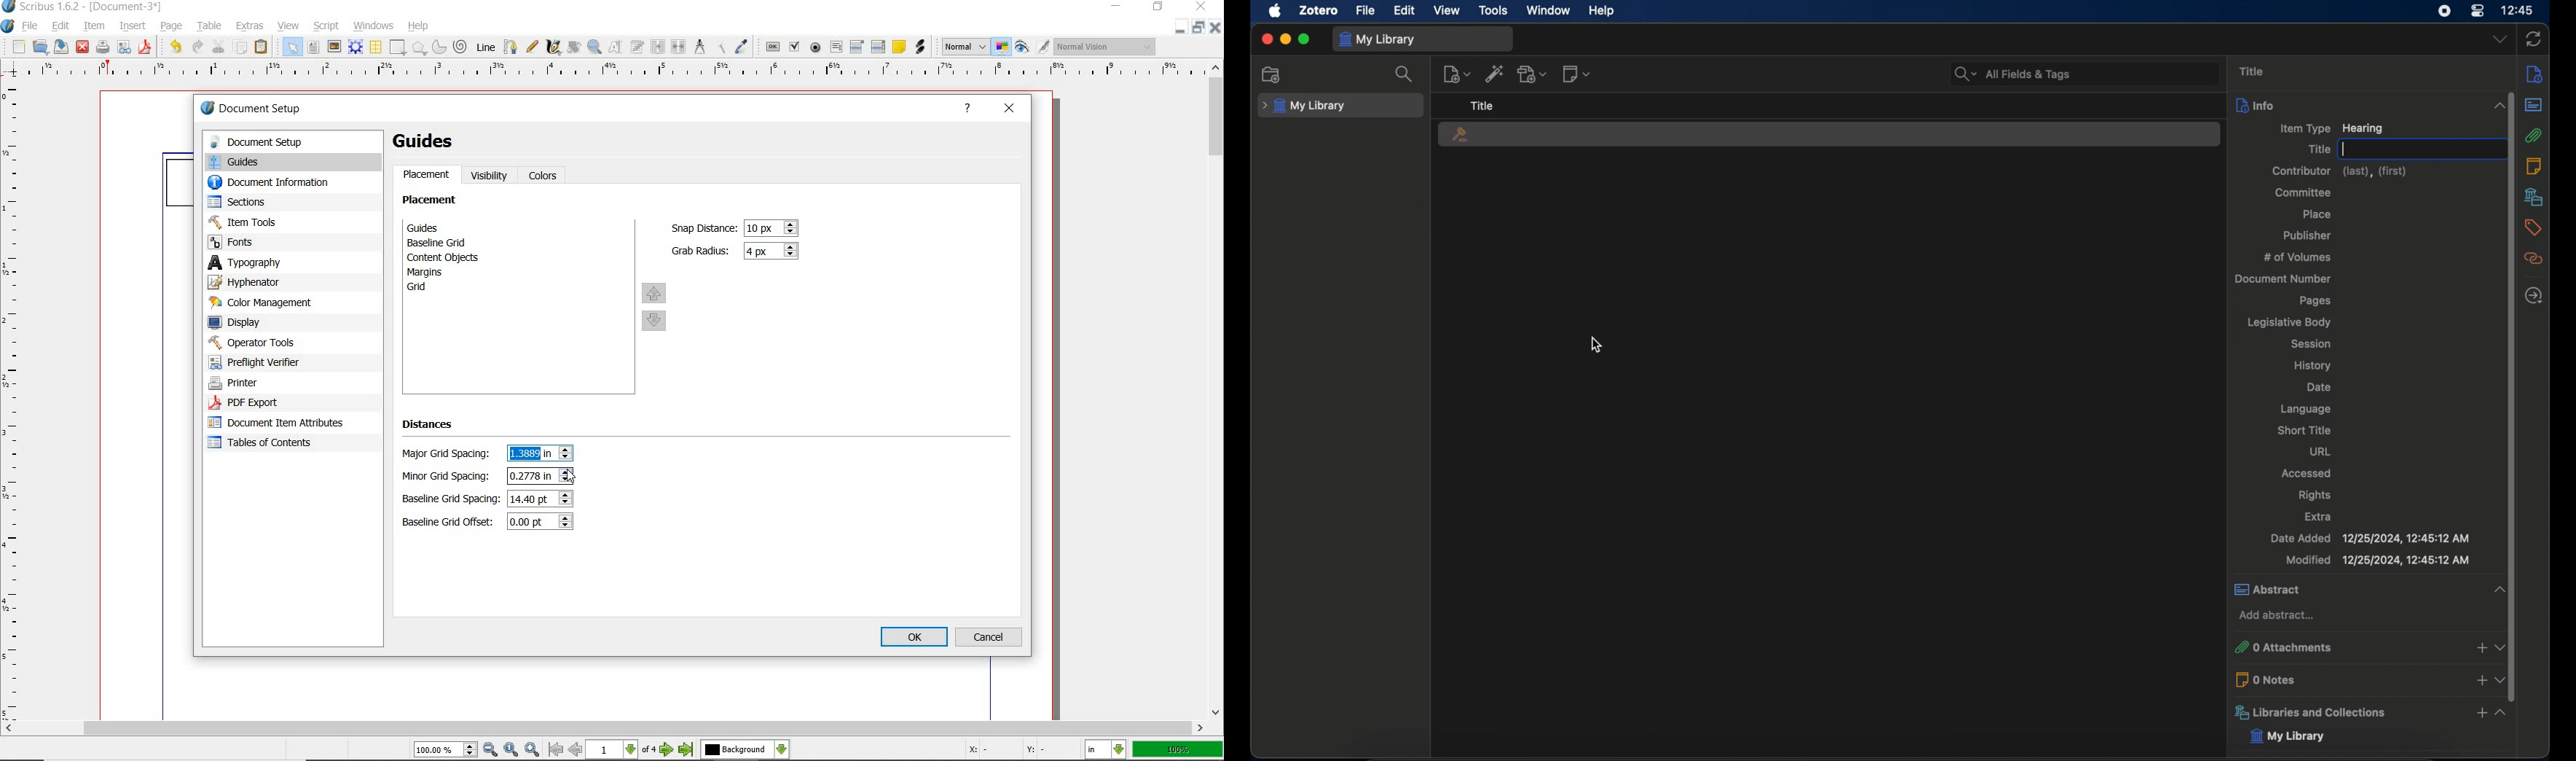  I want to click on ok, so click(914, 638).